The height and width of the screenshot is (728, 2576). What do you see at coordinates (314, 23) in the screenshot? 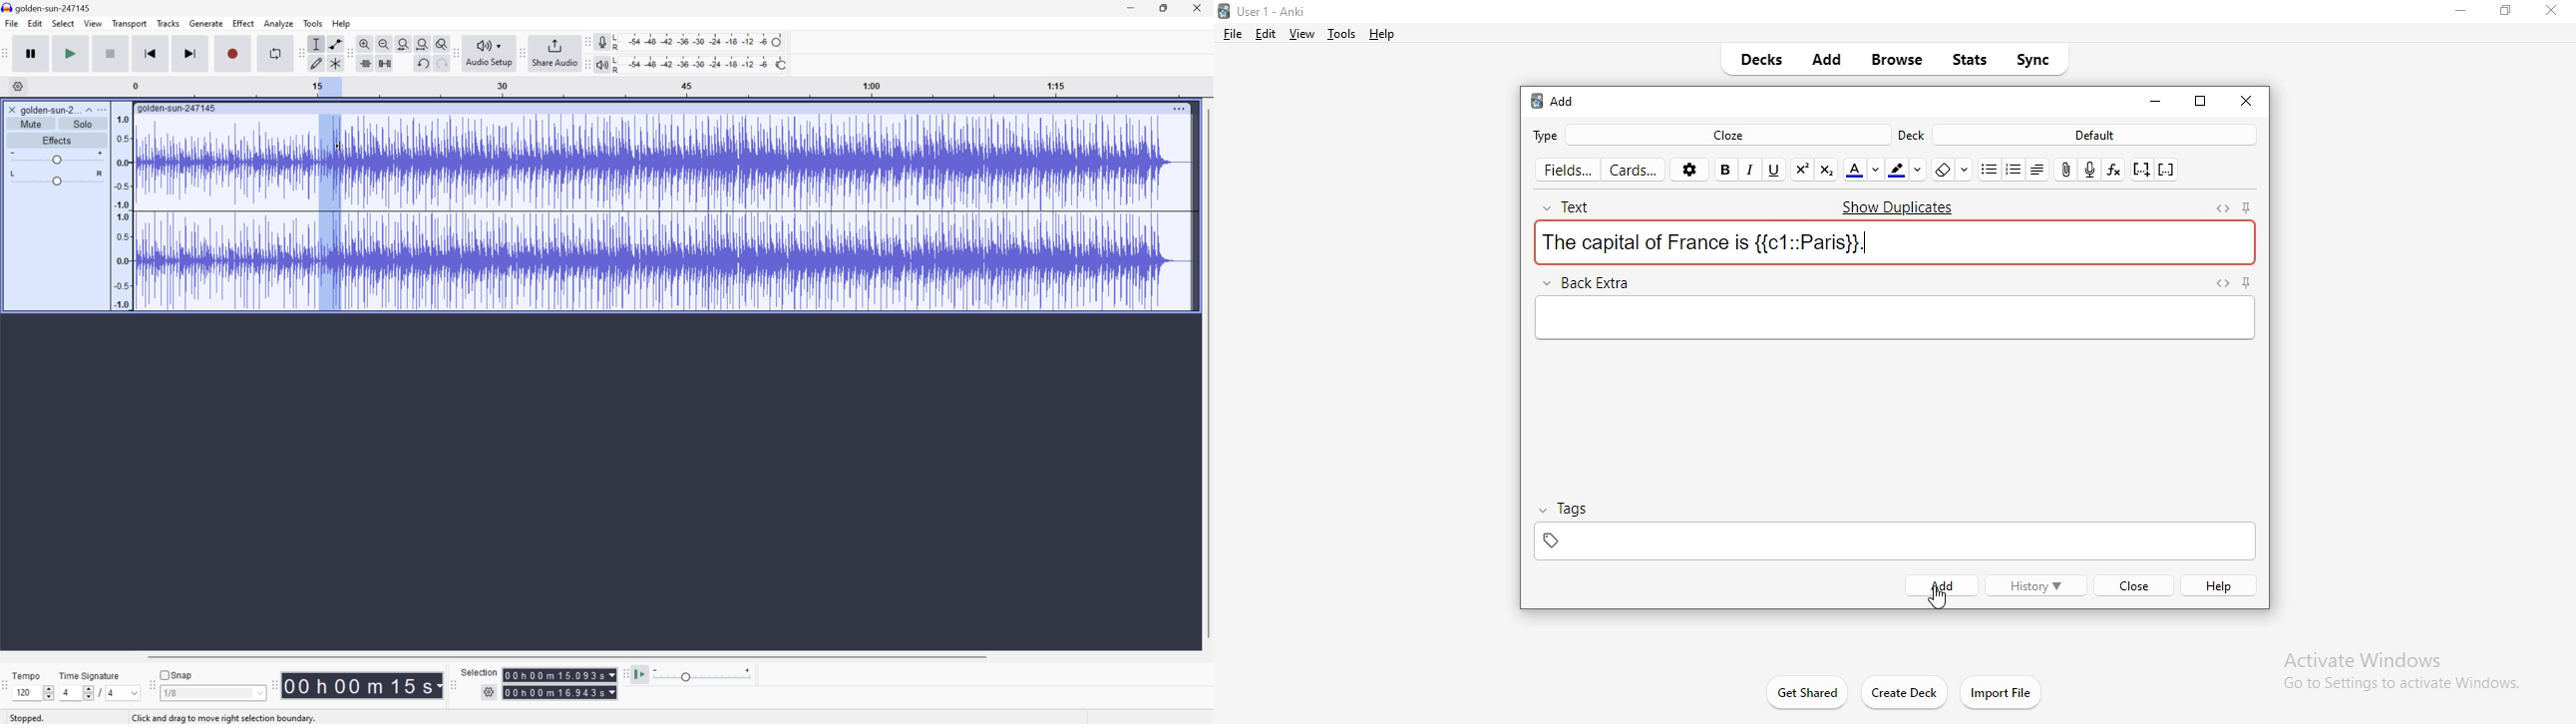
I see `Tools` at bounding box center [314, 23].